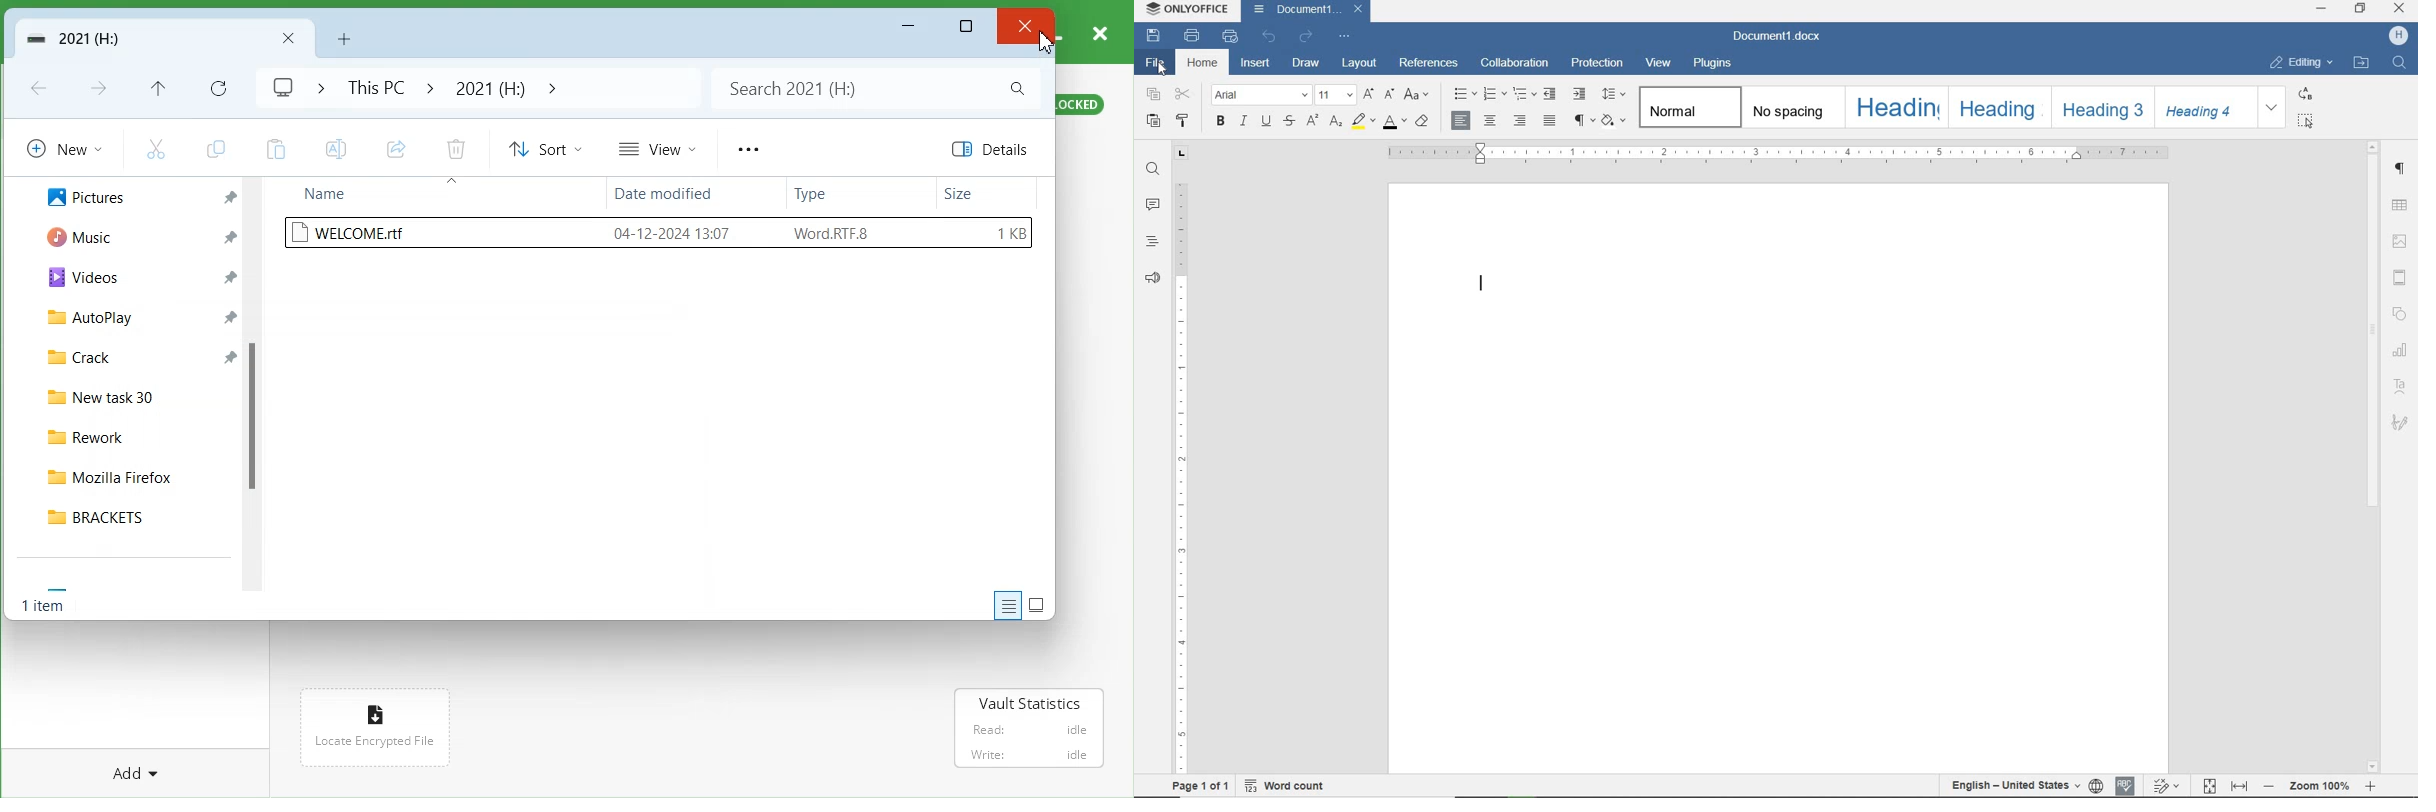 Image resolution: width=2436 pixels, height=812 pixels. What do you see at coordinates (2322, 787) in the screenshot?
I see `zoom out or zoom in` at bounding box center [2322, 787].